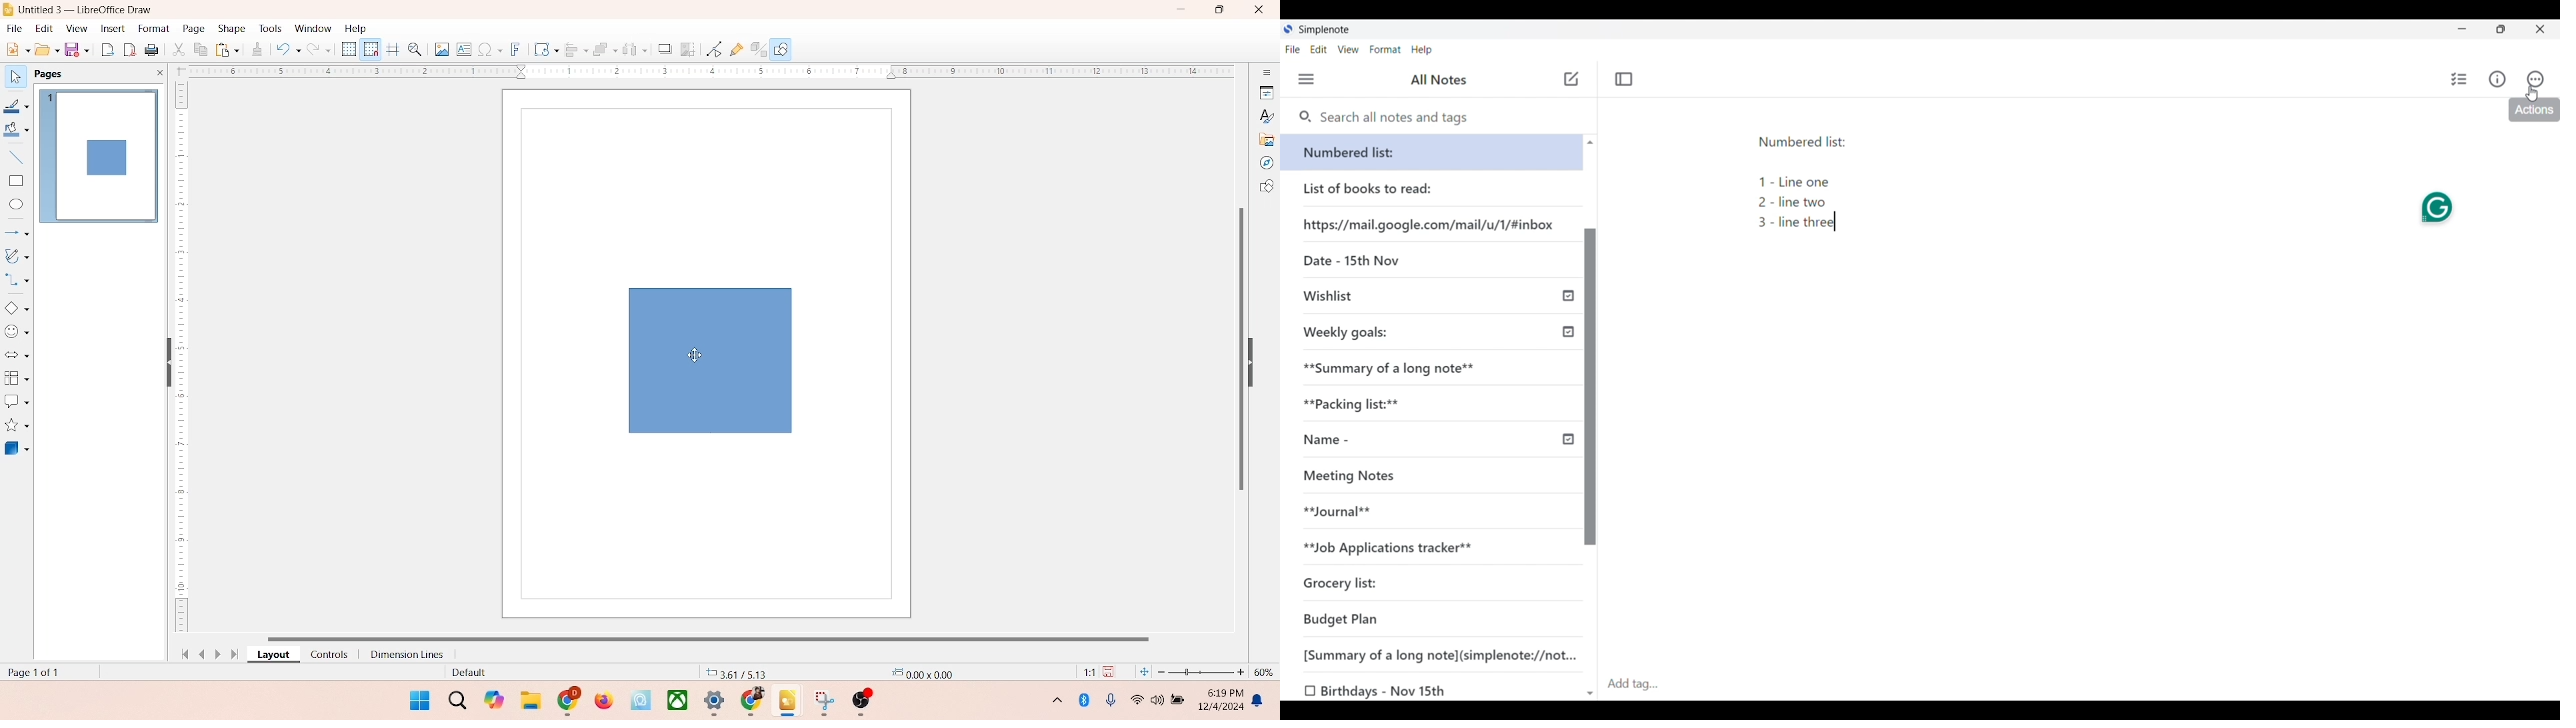  What do you see at coordinates (312, 29) in the screenshot?
I see `window` at bounding box center [312, 29].